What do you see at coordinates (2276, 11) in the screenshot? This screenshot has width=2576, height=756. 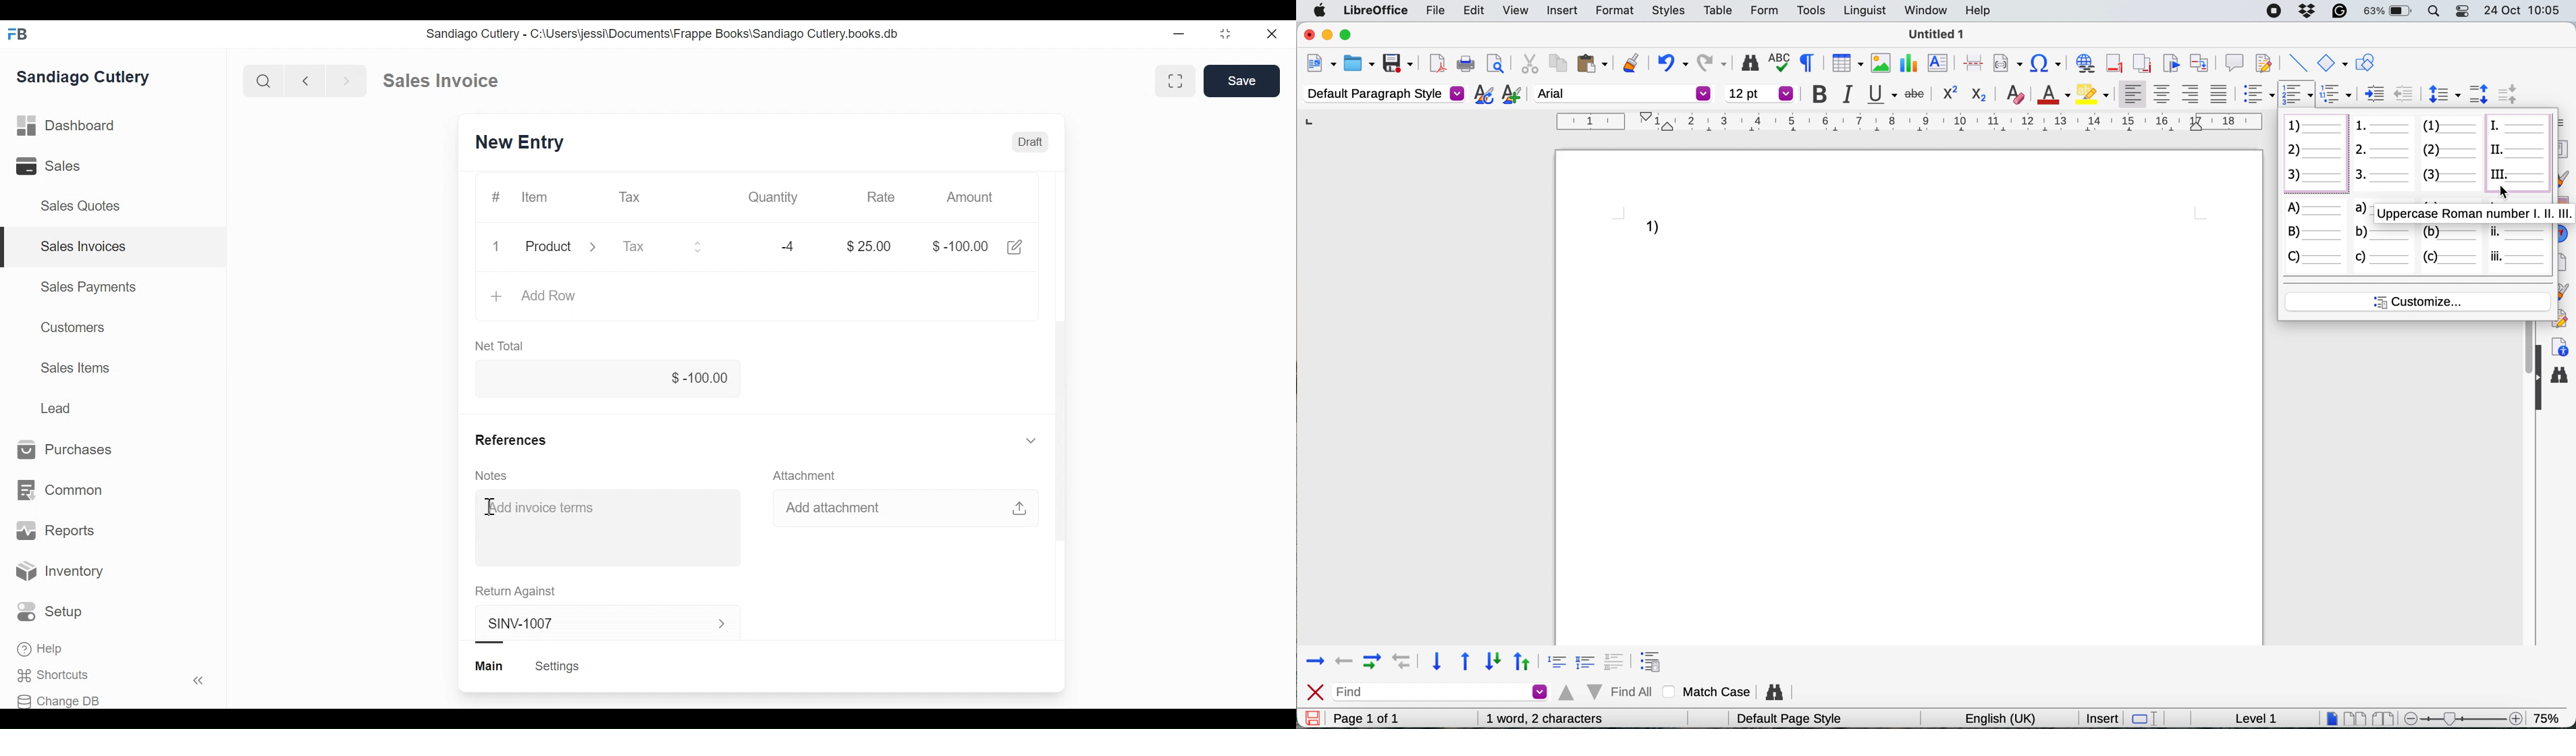 I see `screen recorder` at bounding box center [2276, 11].